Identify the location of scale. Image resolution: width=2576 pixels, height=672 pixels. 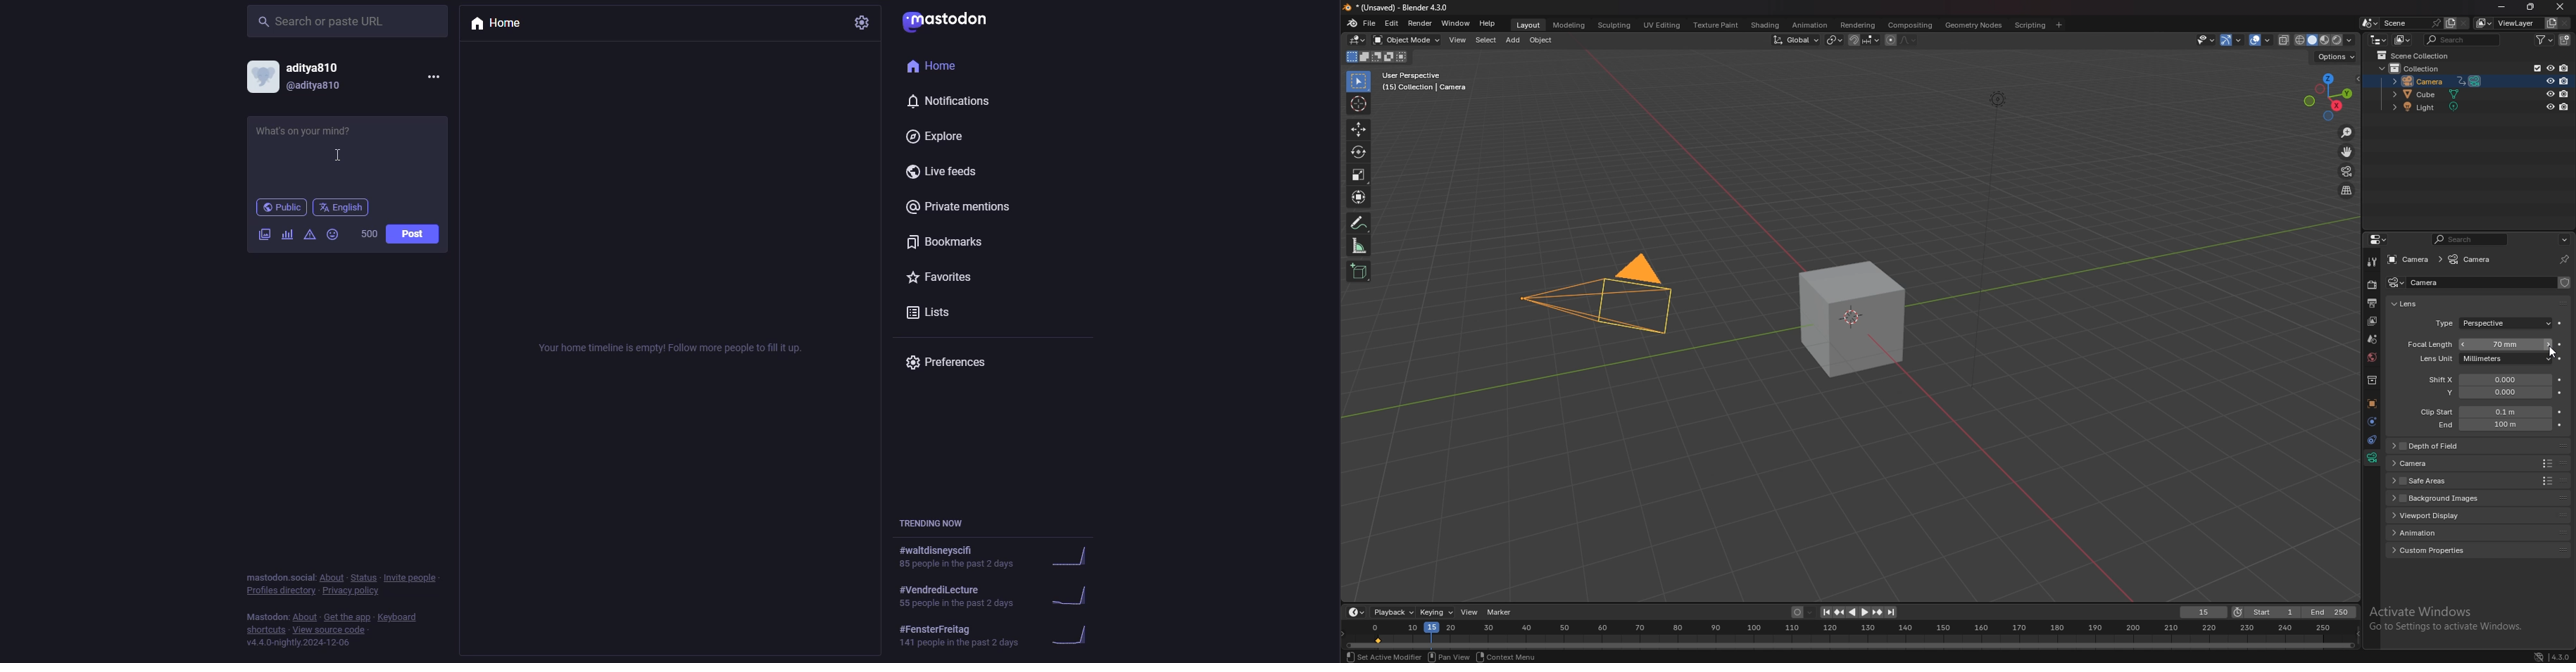
(1360, 174).